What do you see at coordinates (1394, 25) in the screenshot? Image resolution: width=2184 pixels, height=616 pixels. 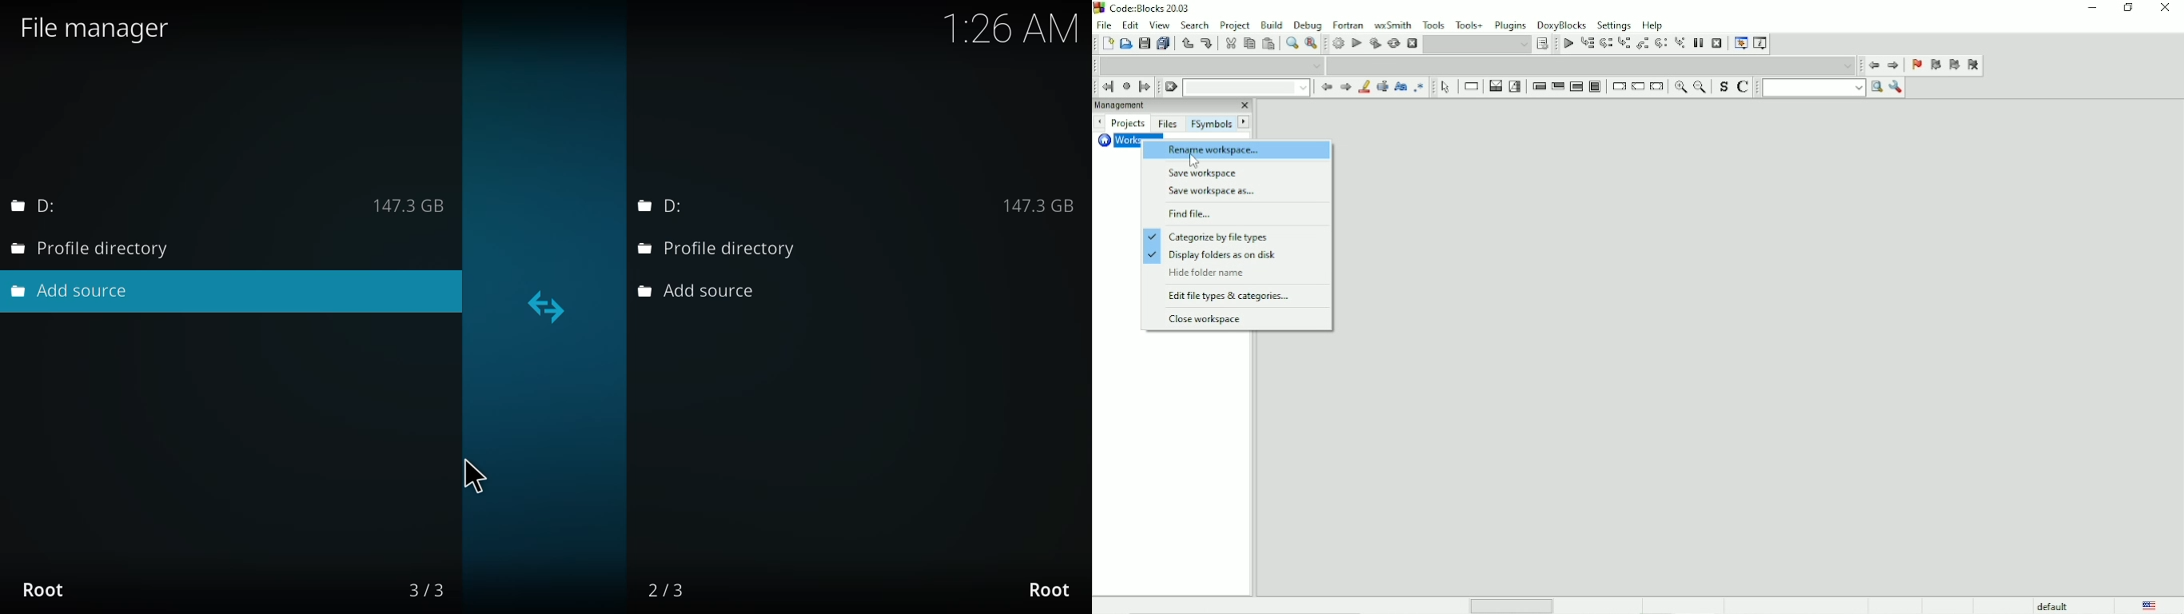 I see `wxSmith` at bounding box center [1394, 25].